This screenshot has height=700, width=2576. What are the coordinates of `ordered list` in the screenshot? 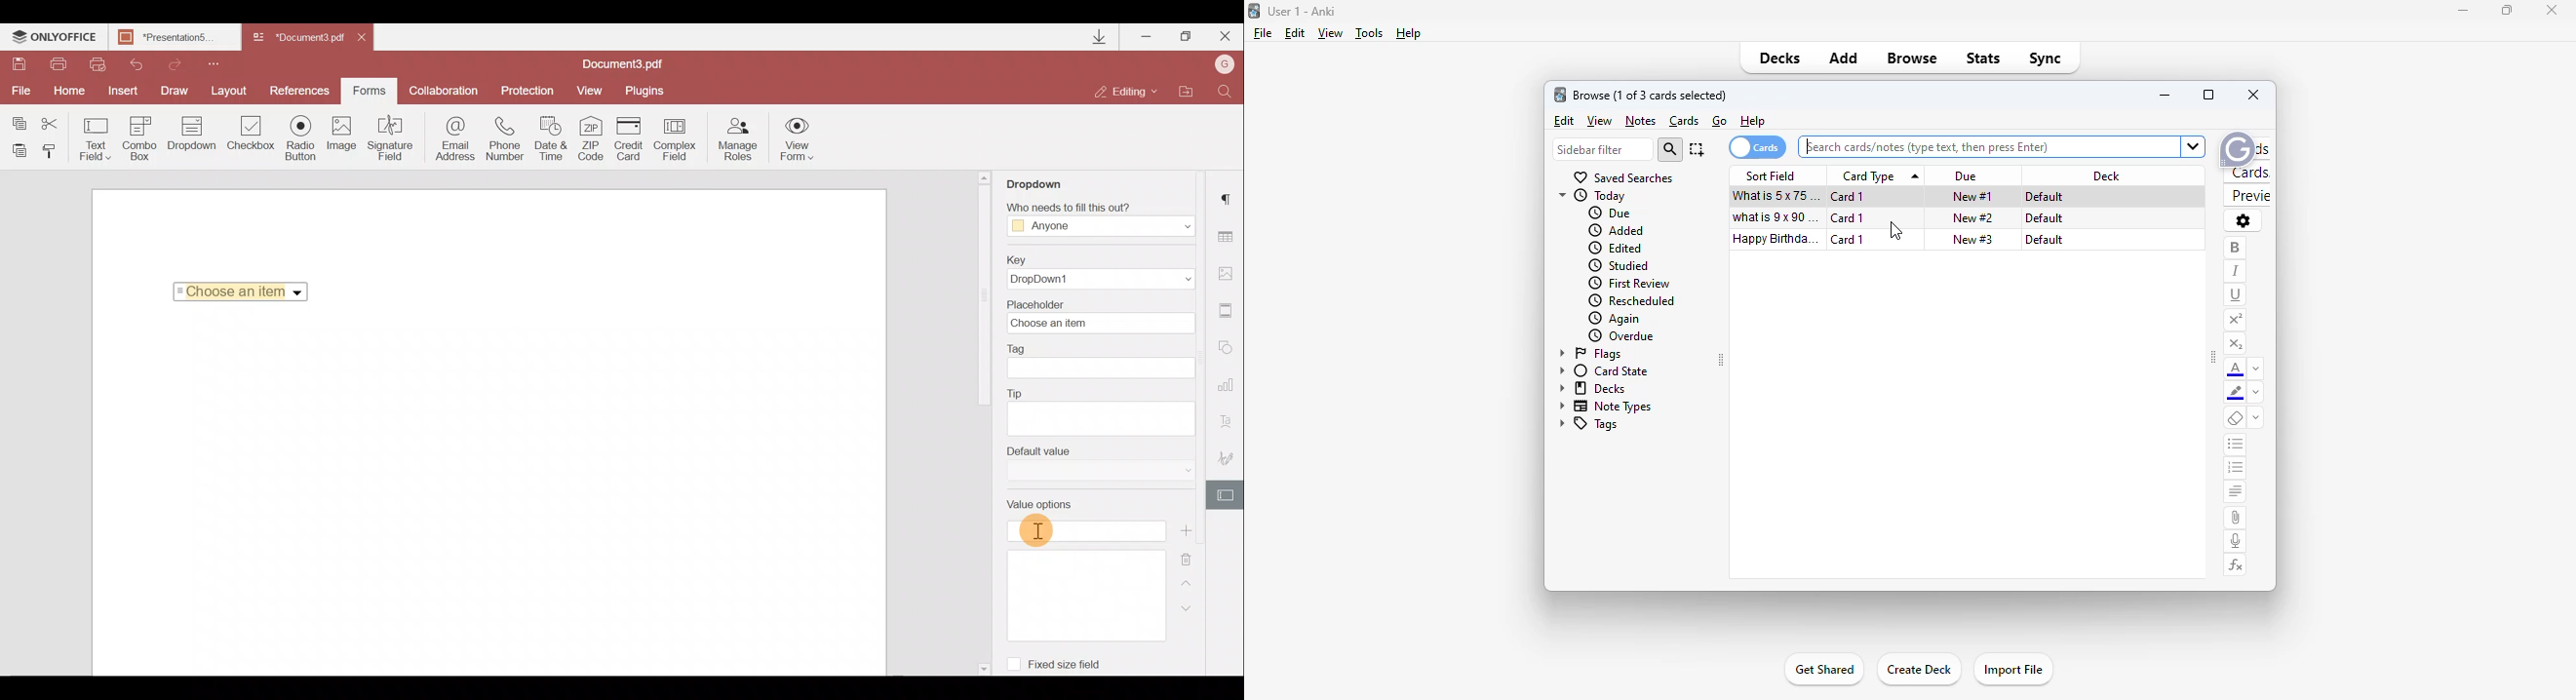 It's located at (2237, 468).